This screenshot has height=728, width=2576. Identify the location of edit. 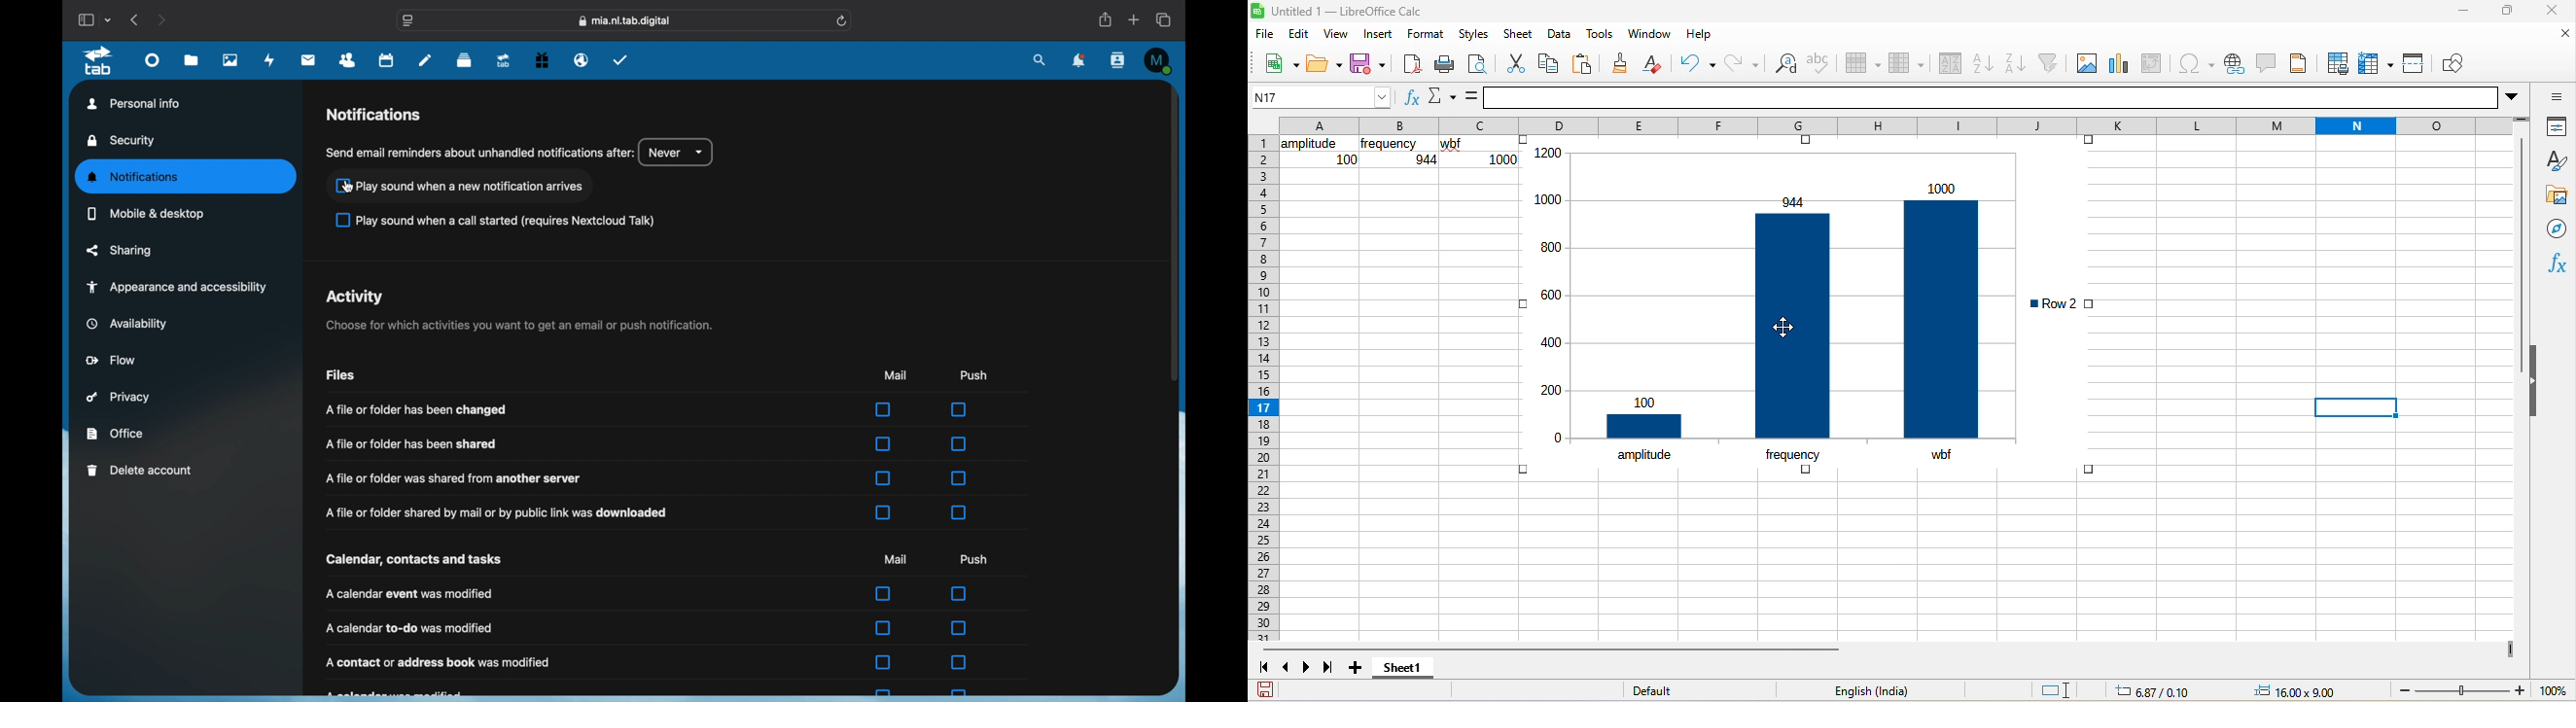
(1301, 35).